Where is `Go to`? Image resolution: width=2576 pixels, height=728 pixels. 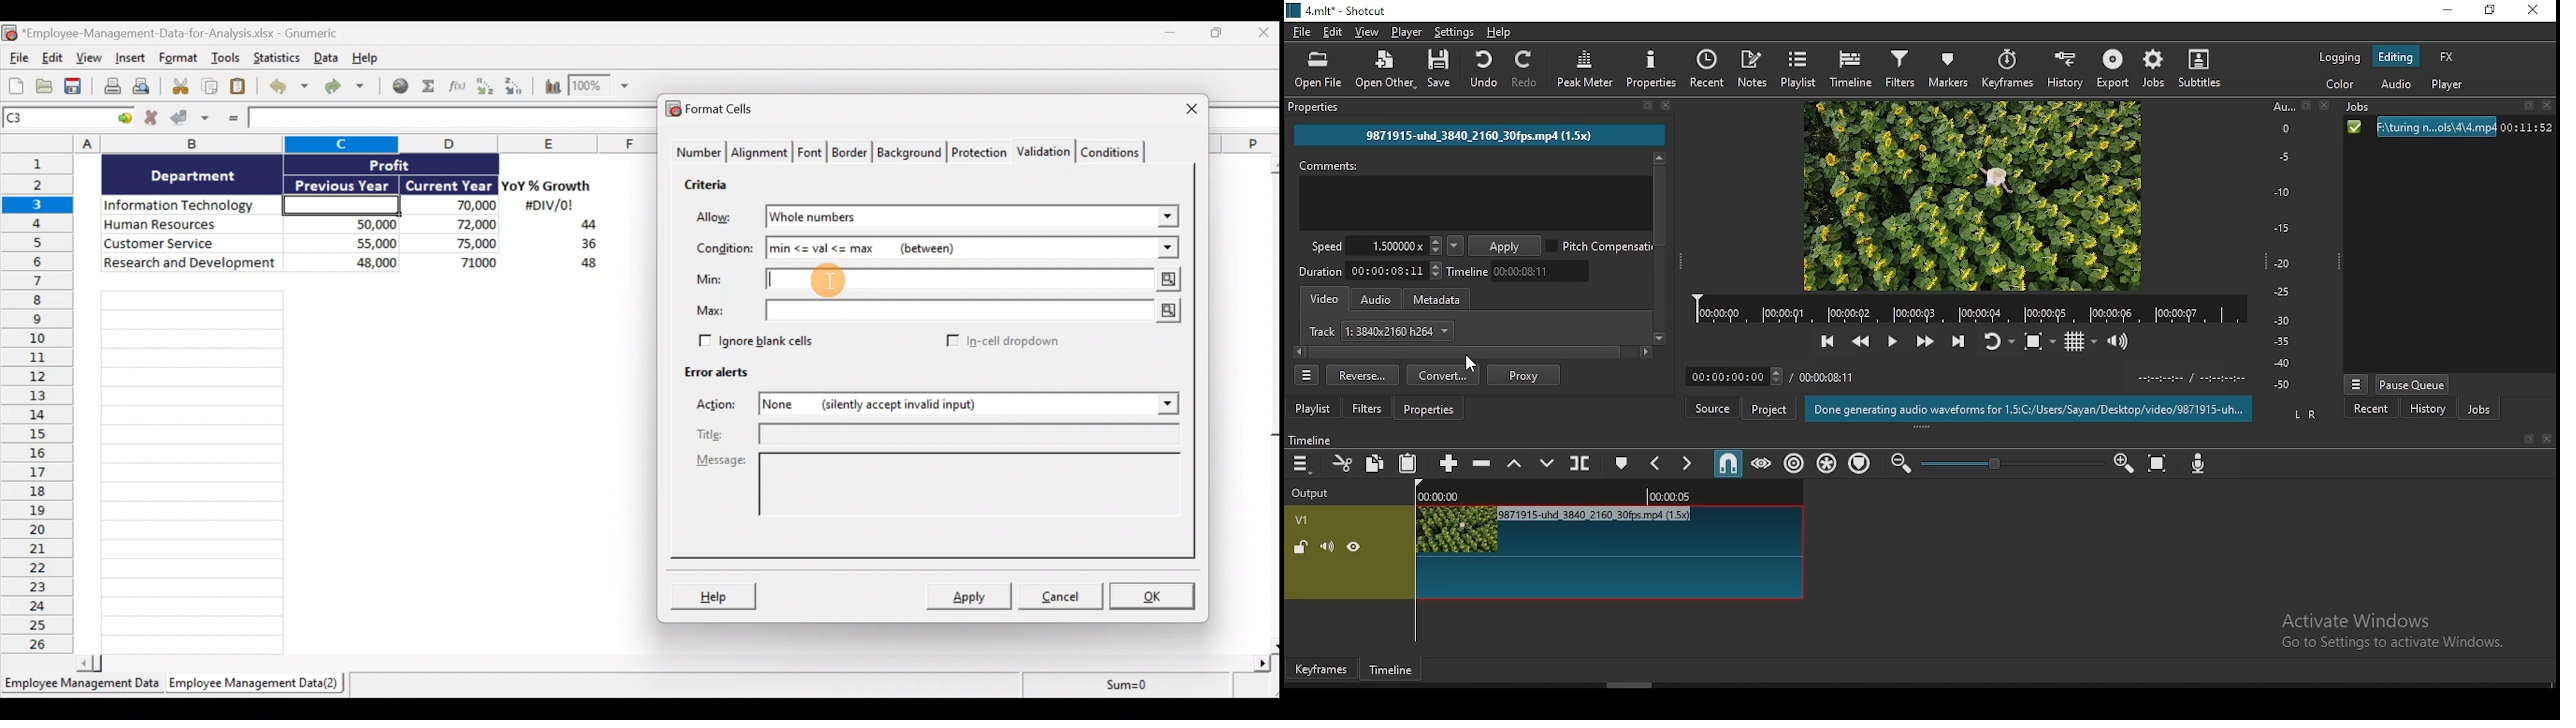
Go to is located at coordinates (125, 119).